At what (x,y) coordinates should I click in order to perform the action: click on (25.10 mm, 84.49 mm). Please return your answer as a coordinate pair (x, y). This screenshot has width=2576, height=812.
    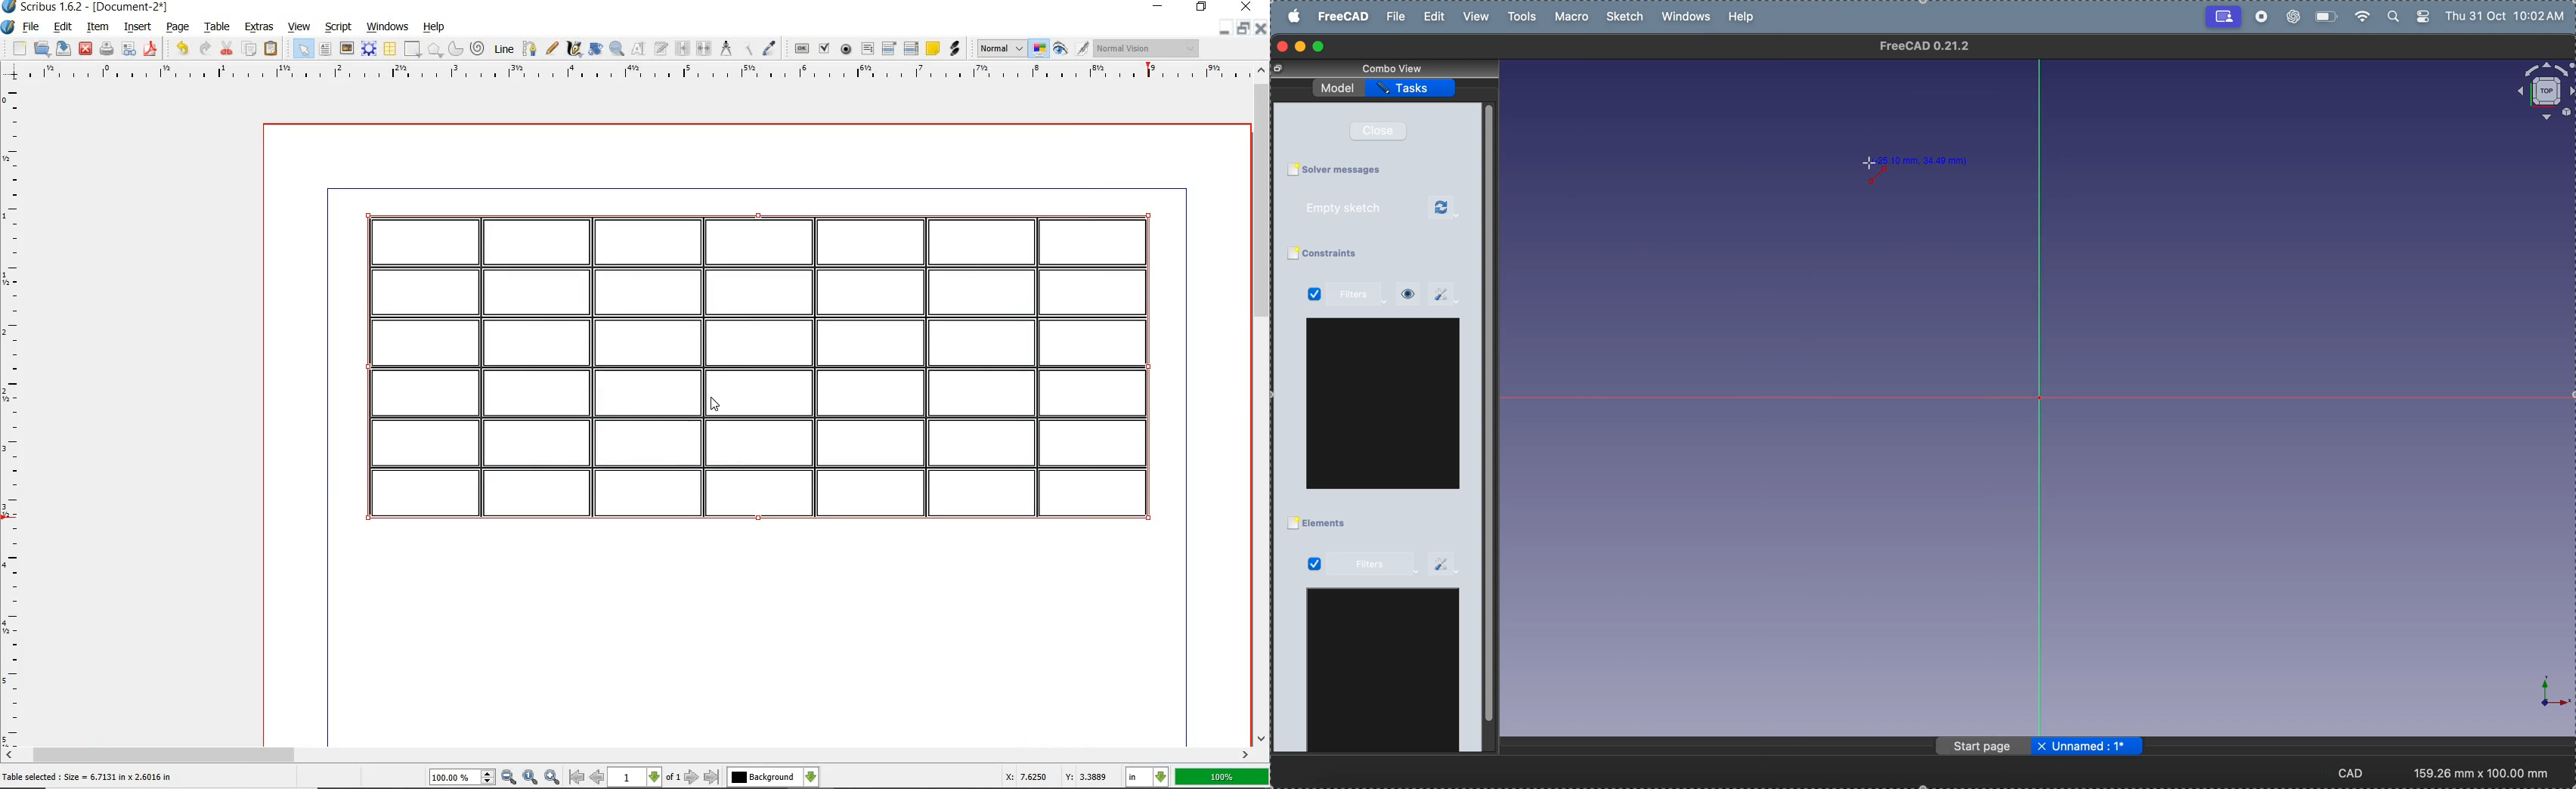
    Looking at the image, I should click on (1924, 159).